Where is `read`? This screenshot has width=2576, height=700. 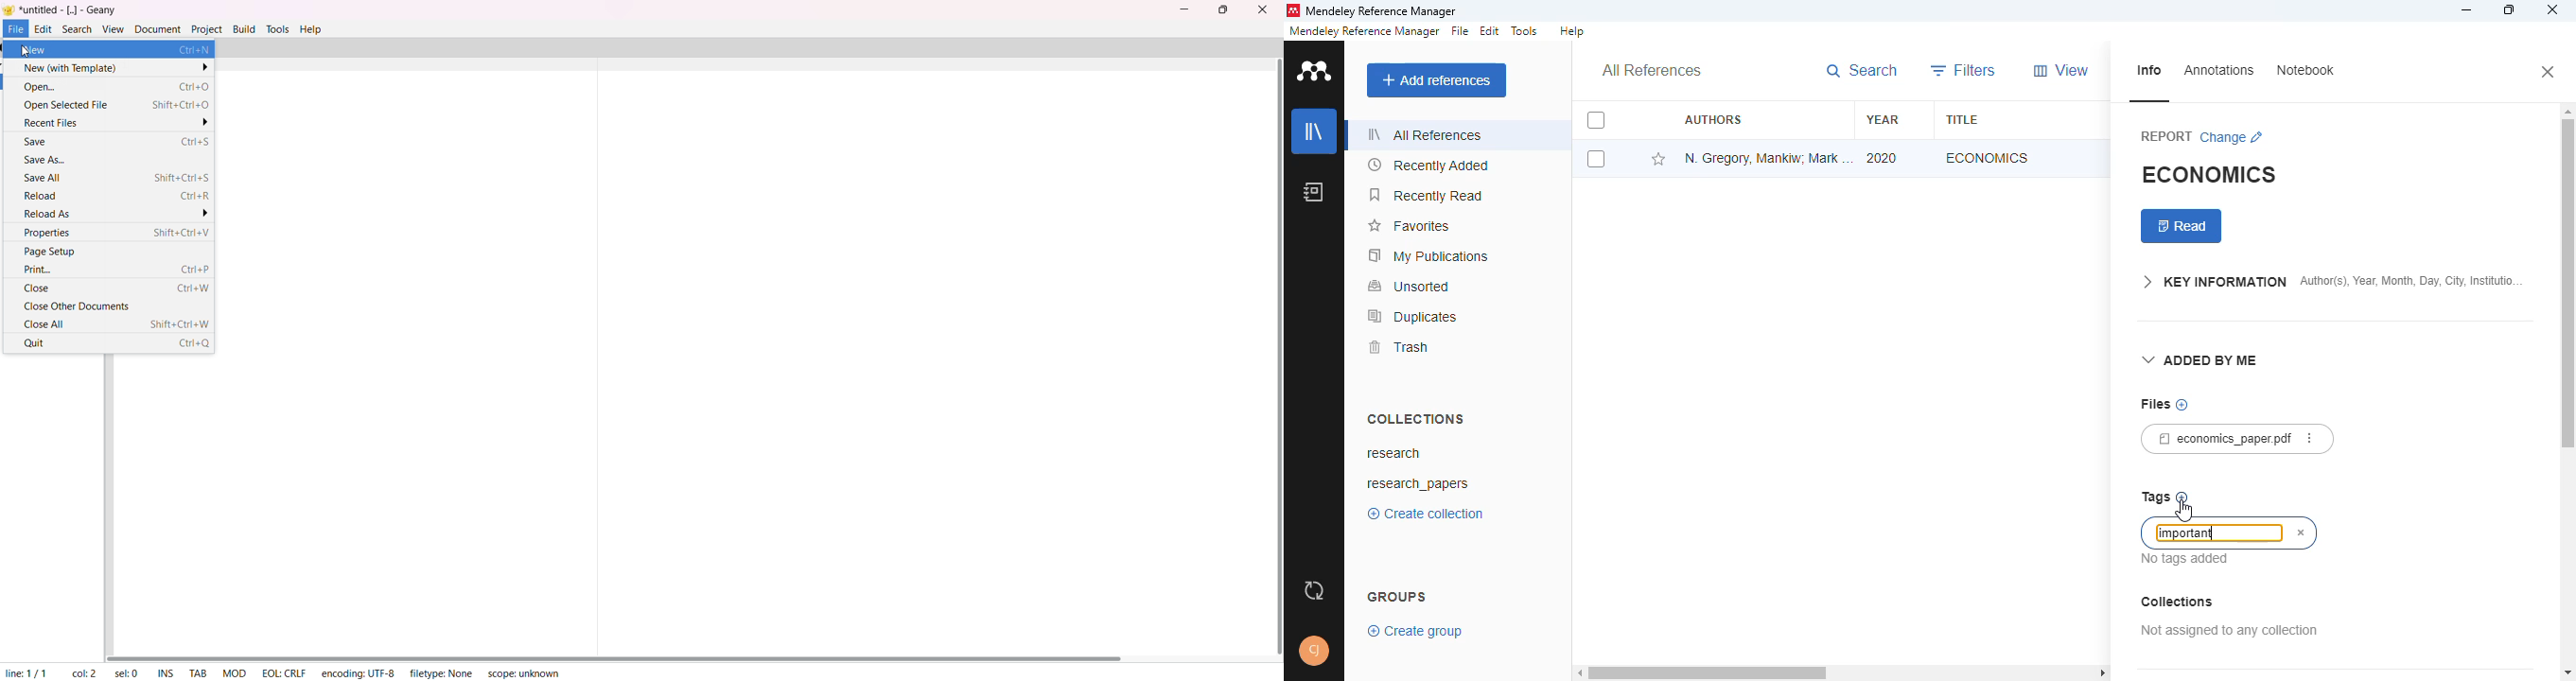
read is located at coordinates (2182, 226).